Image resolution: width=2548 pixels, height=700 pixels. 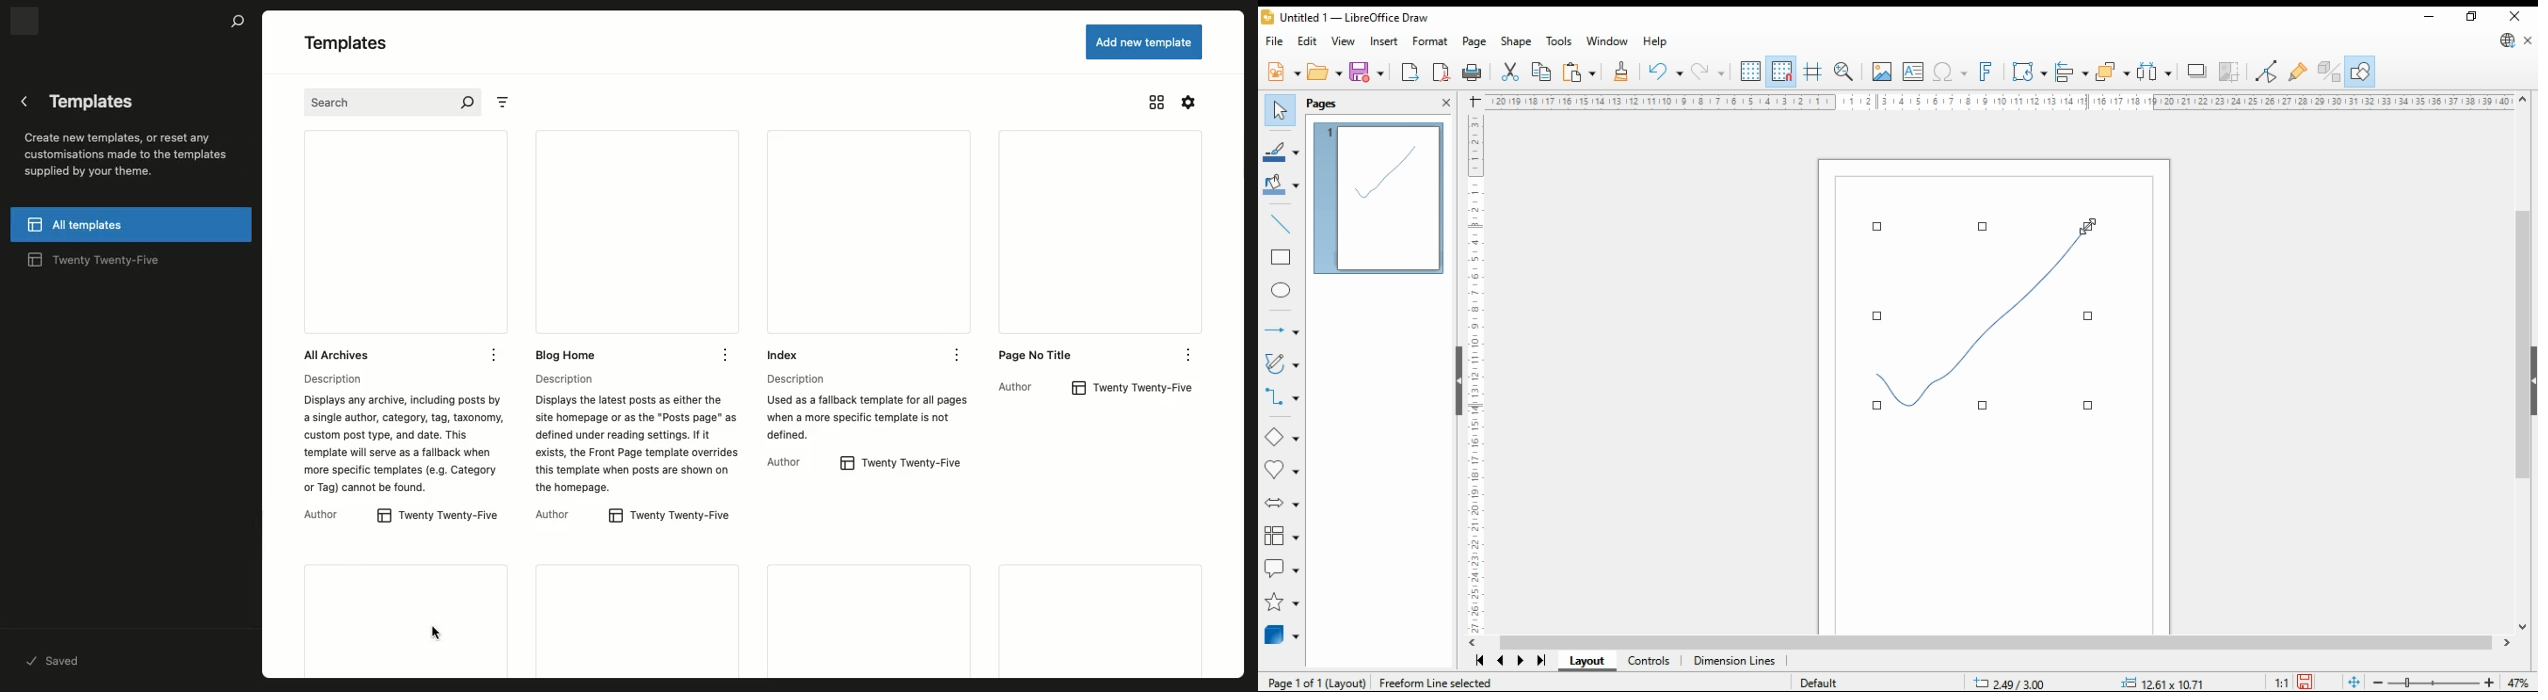 What do you see at coordinates (2087, 229) in the screenshot?
I see `mouse pointer` at bounding box center [2087, 229].